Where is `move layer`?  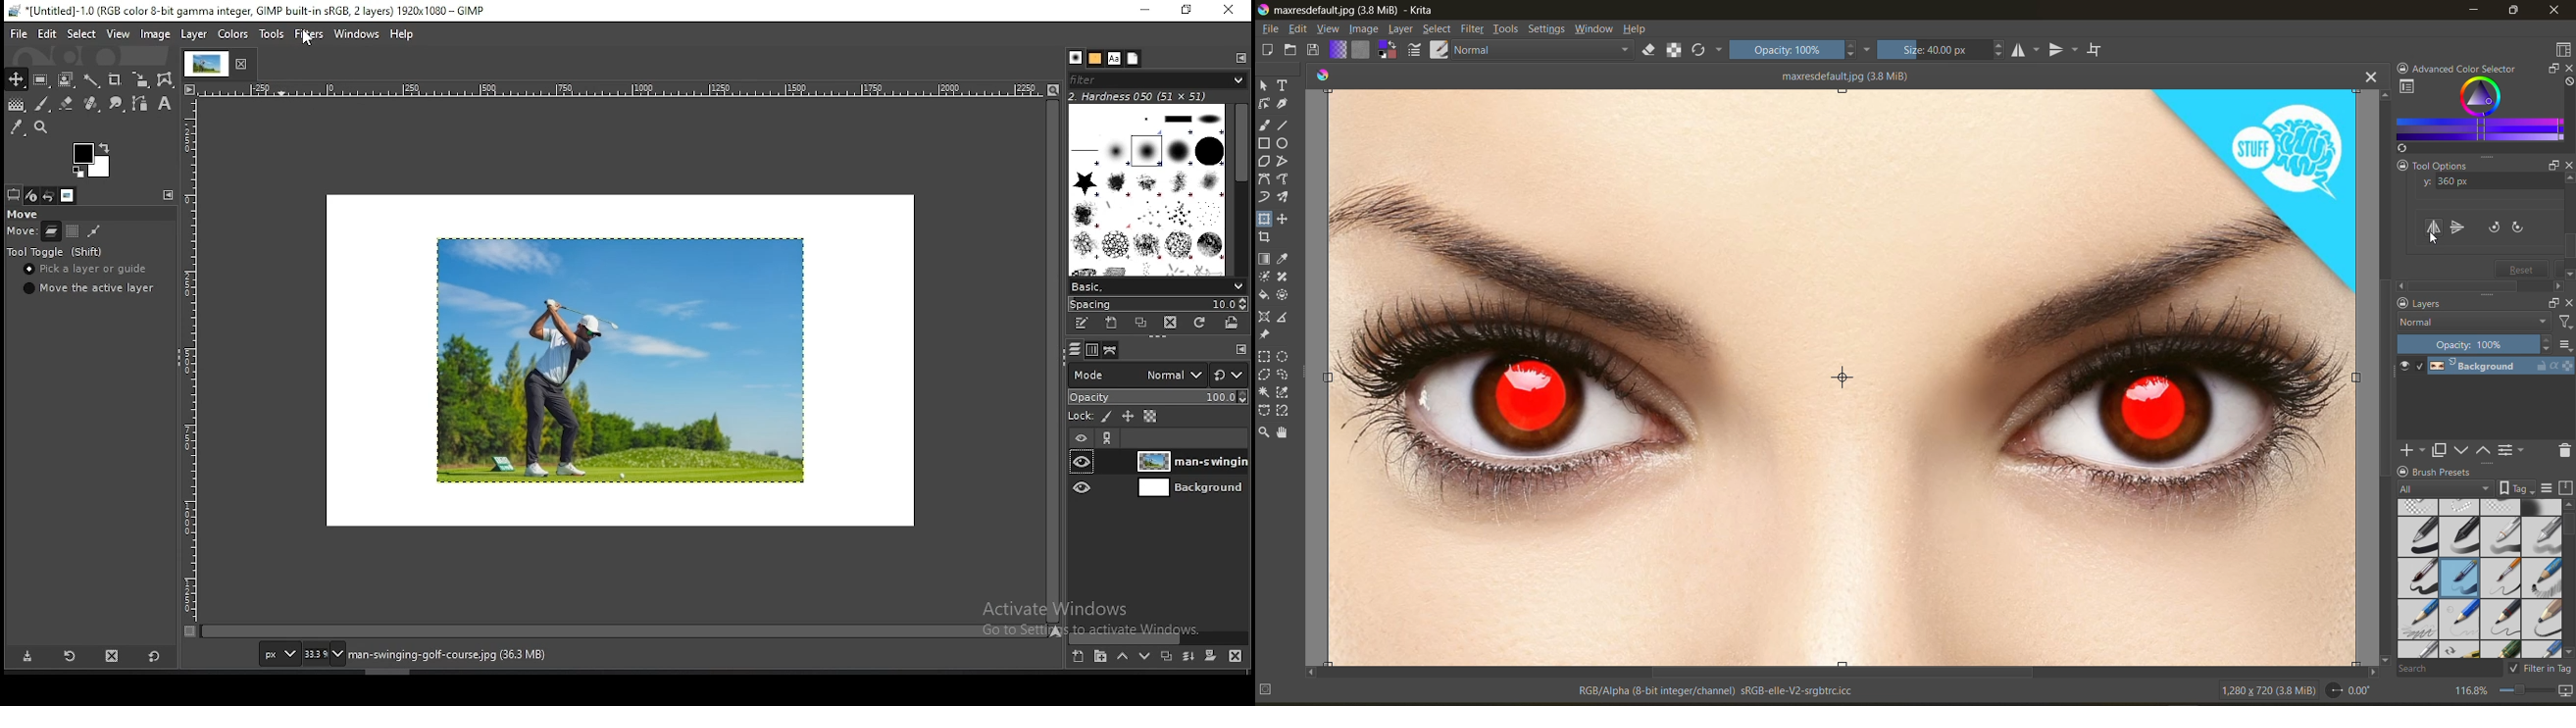
move layer is located at coordinates (50, 230).